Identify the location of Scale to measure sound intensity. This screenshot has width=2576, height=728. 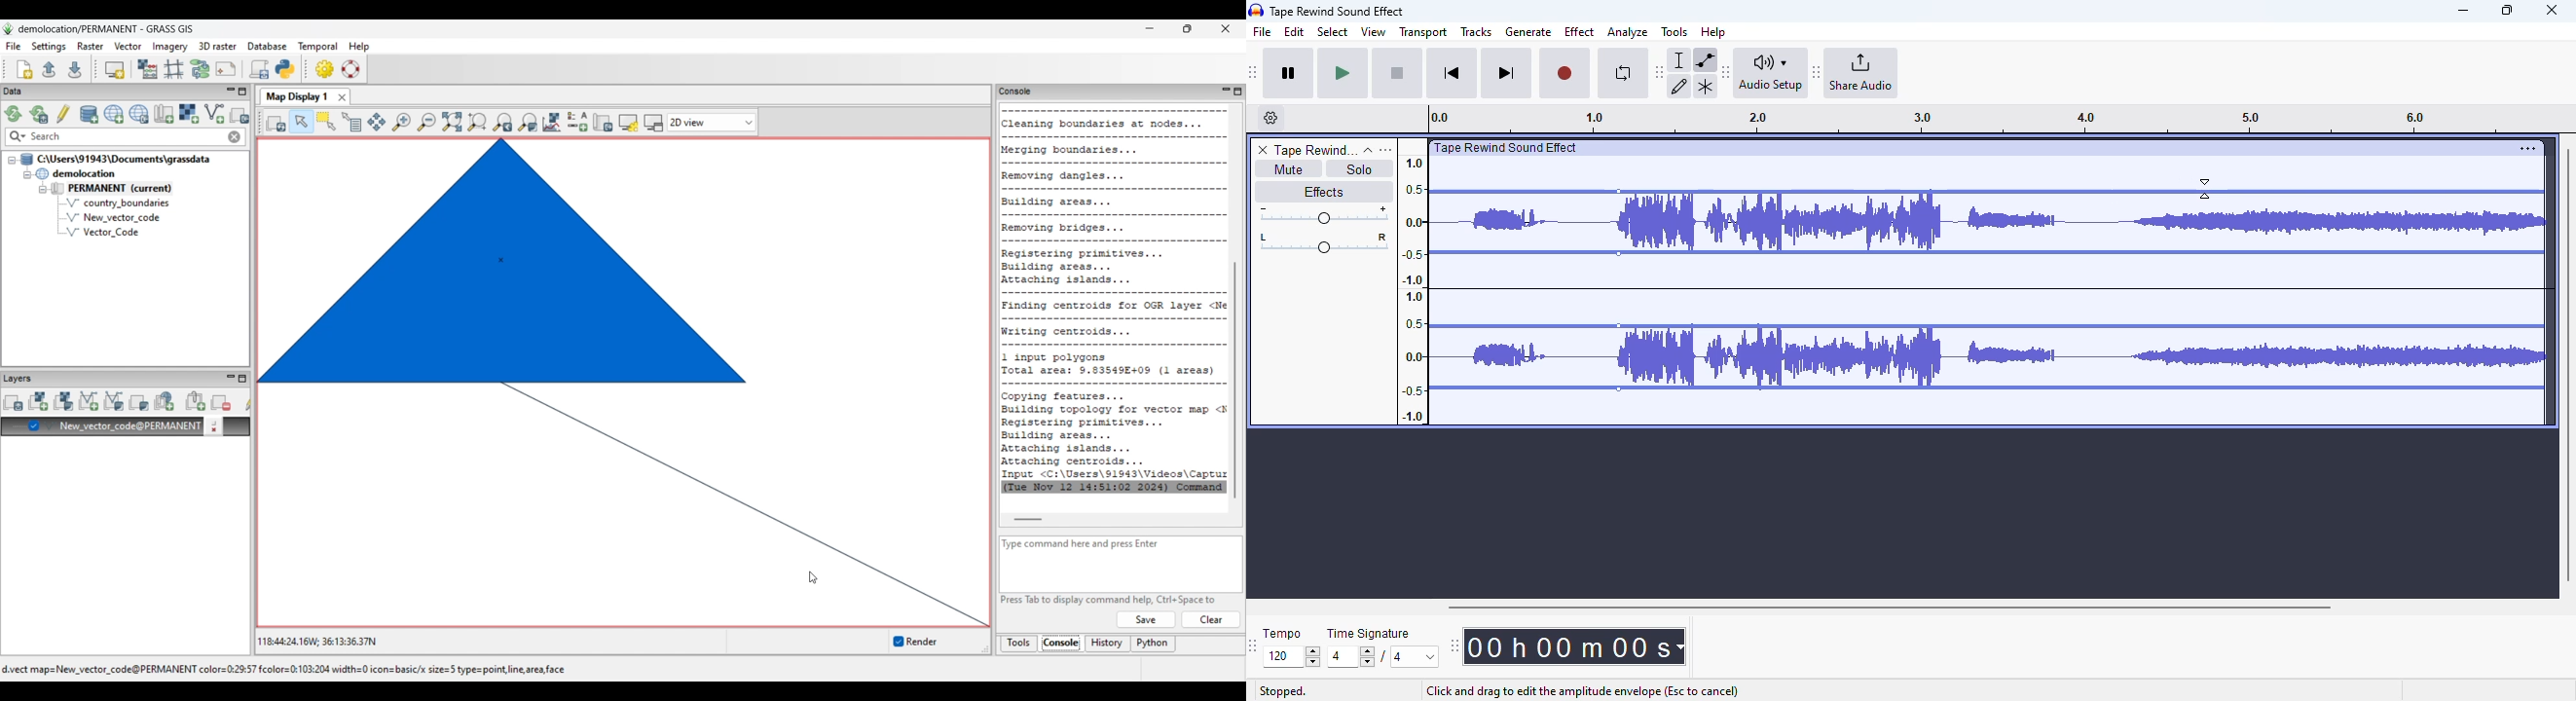
(1414, 288).